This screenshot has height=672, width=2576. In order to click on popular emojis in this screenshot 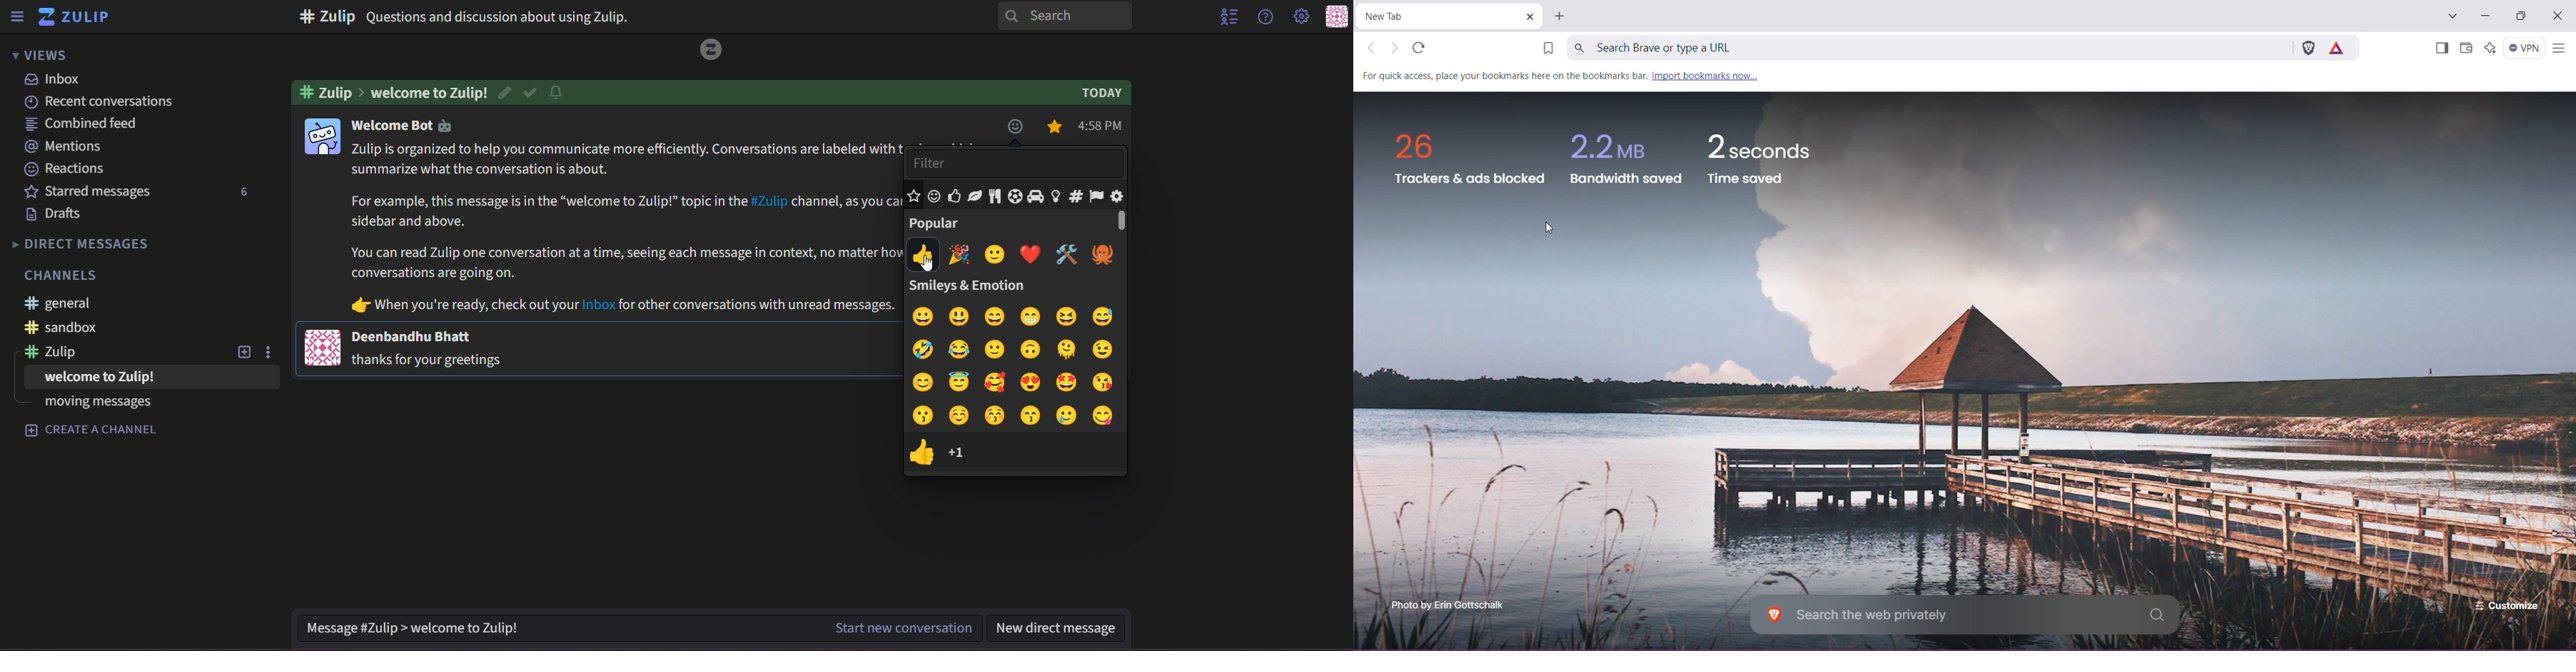, I will do `click(1013, 255)`.